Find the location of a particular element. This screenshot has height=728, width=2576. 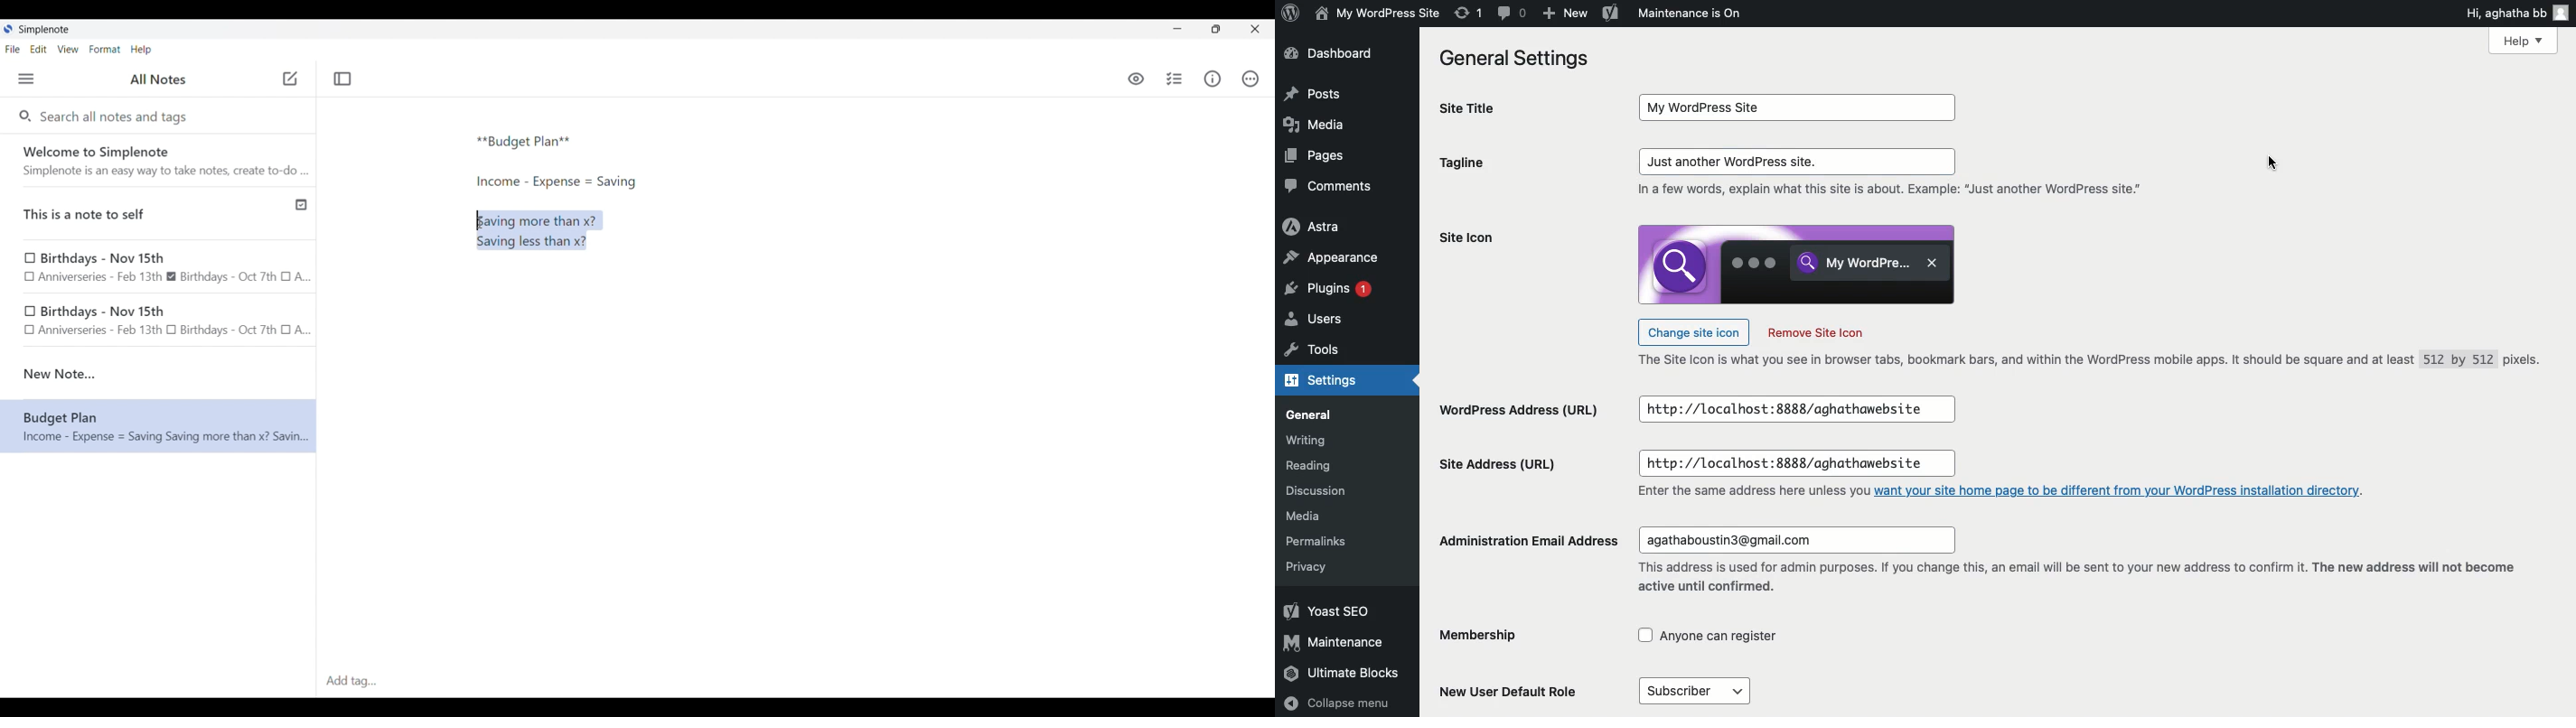

Search all notes and tags is located at coordinates (117, 116).